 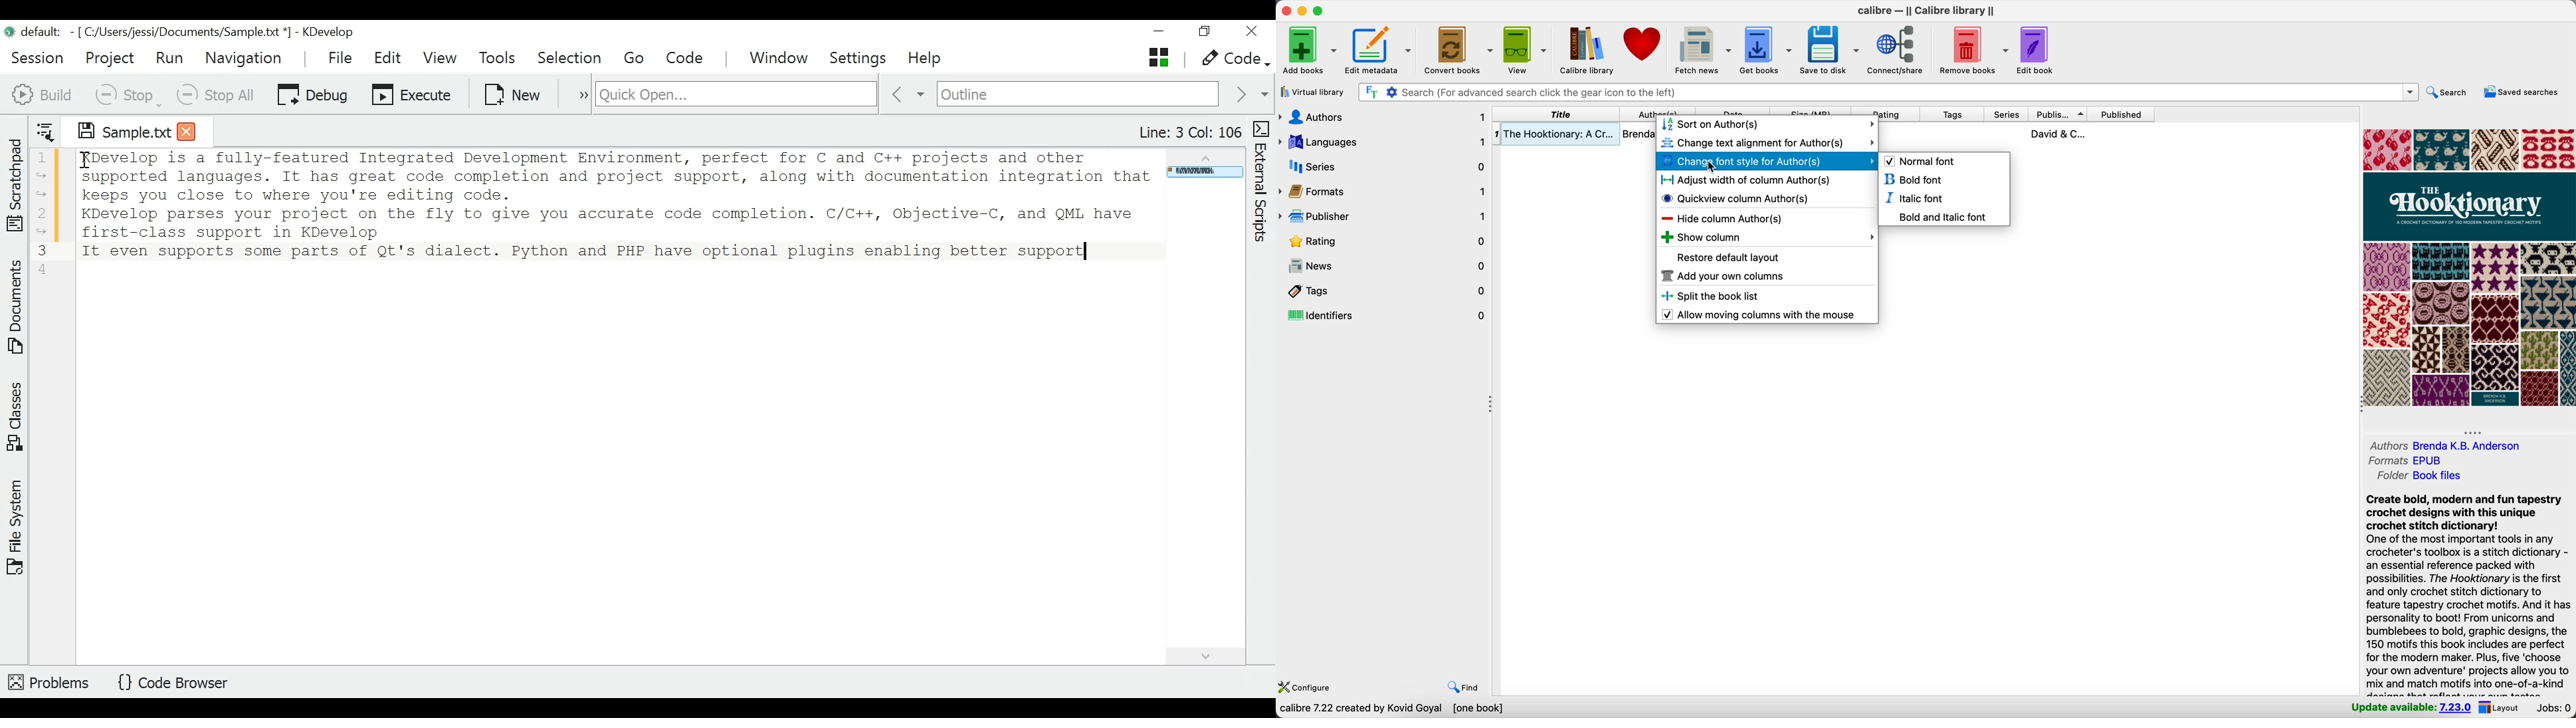 What do you see at coordinates (1383, 141) in the screenshot?
I see `languages` at bounding box center [1383, 141].